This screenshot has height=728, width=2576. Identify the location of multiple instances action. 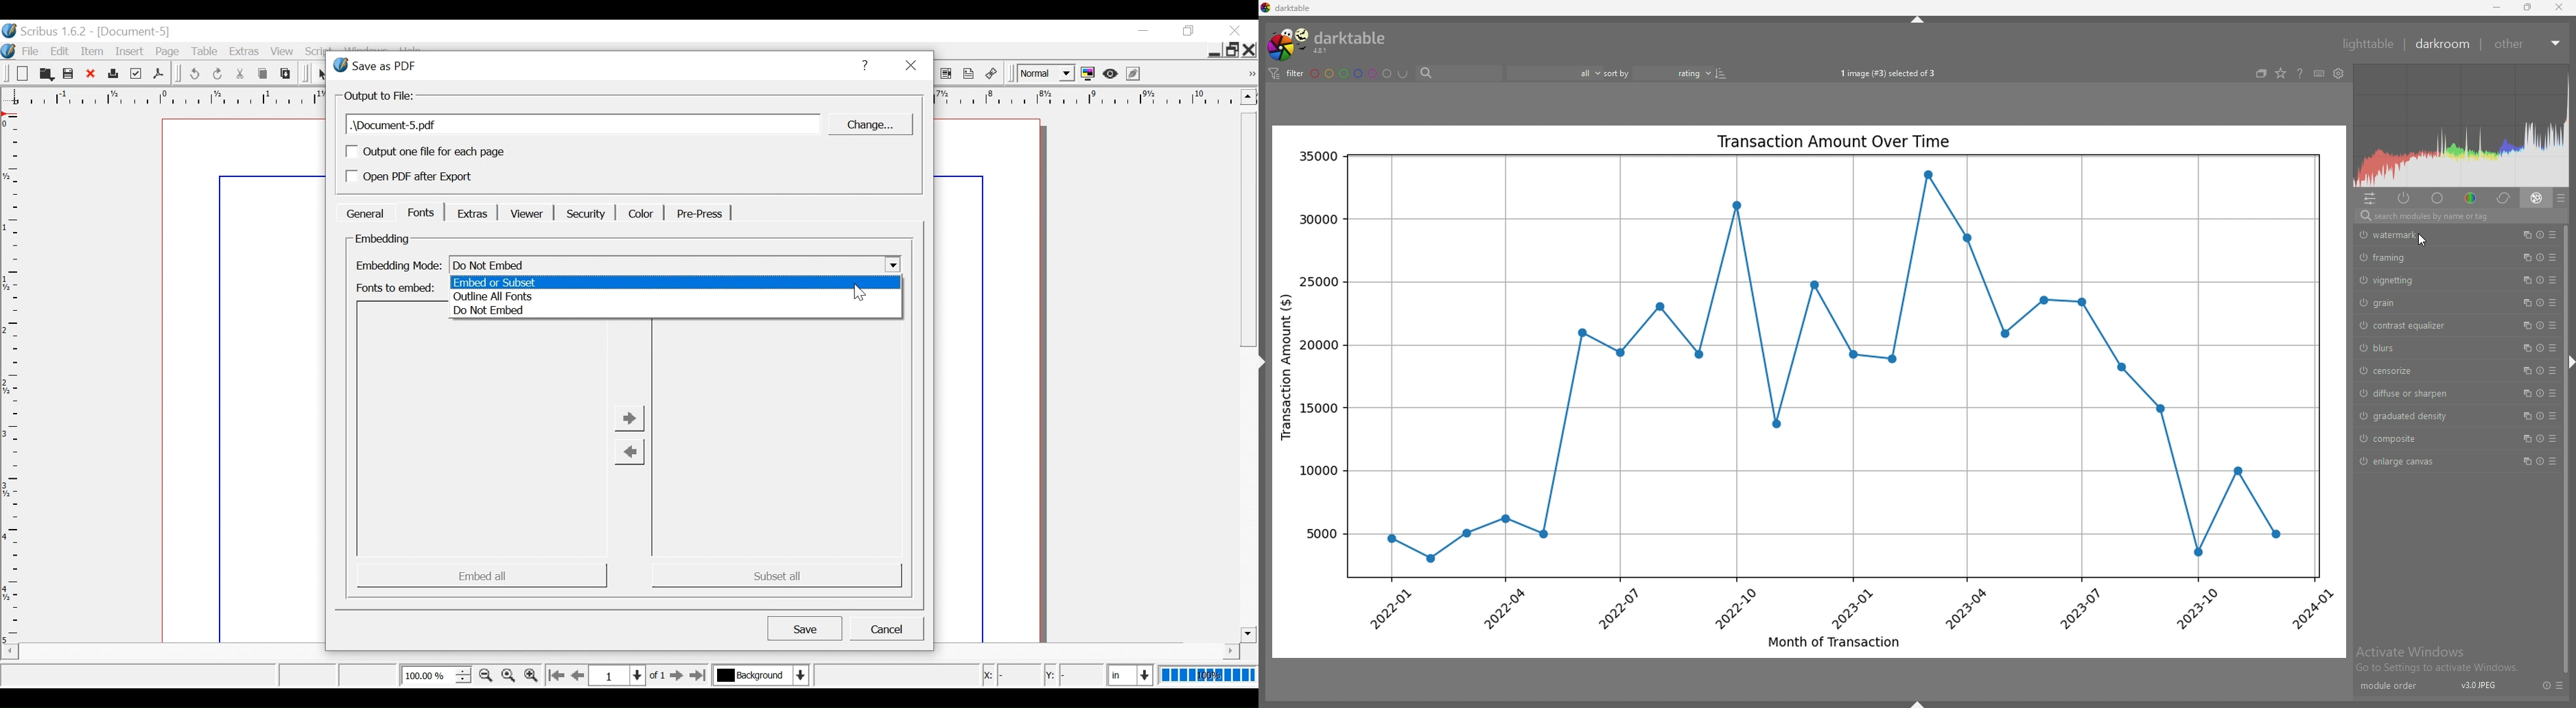
(2526, 392).